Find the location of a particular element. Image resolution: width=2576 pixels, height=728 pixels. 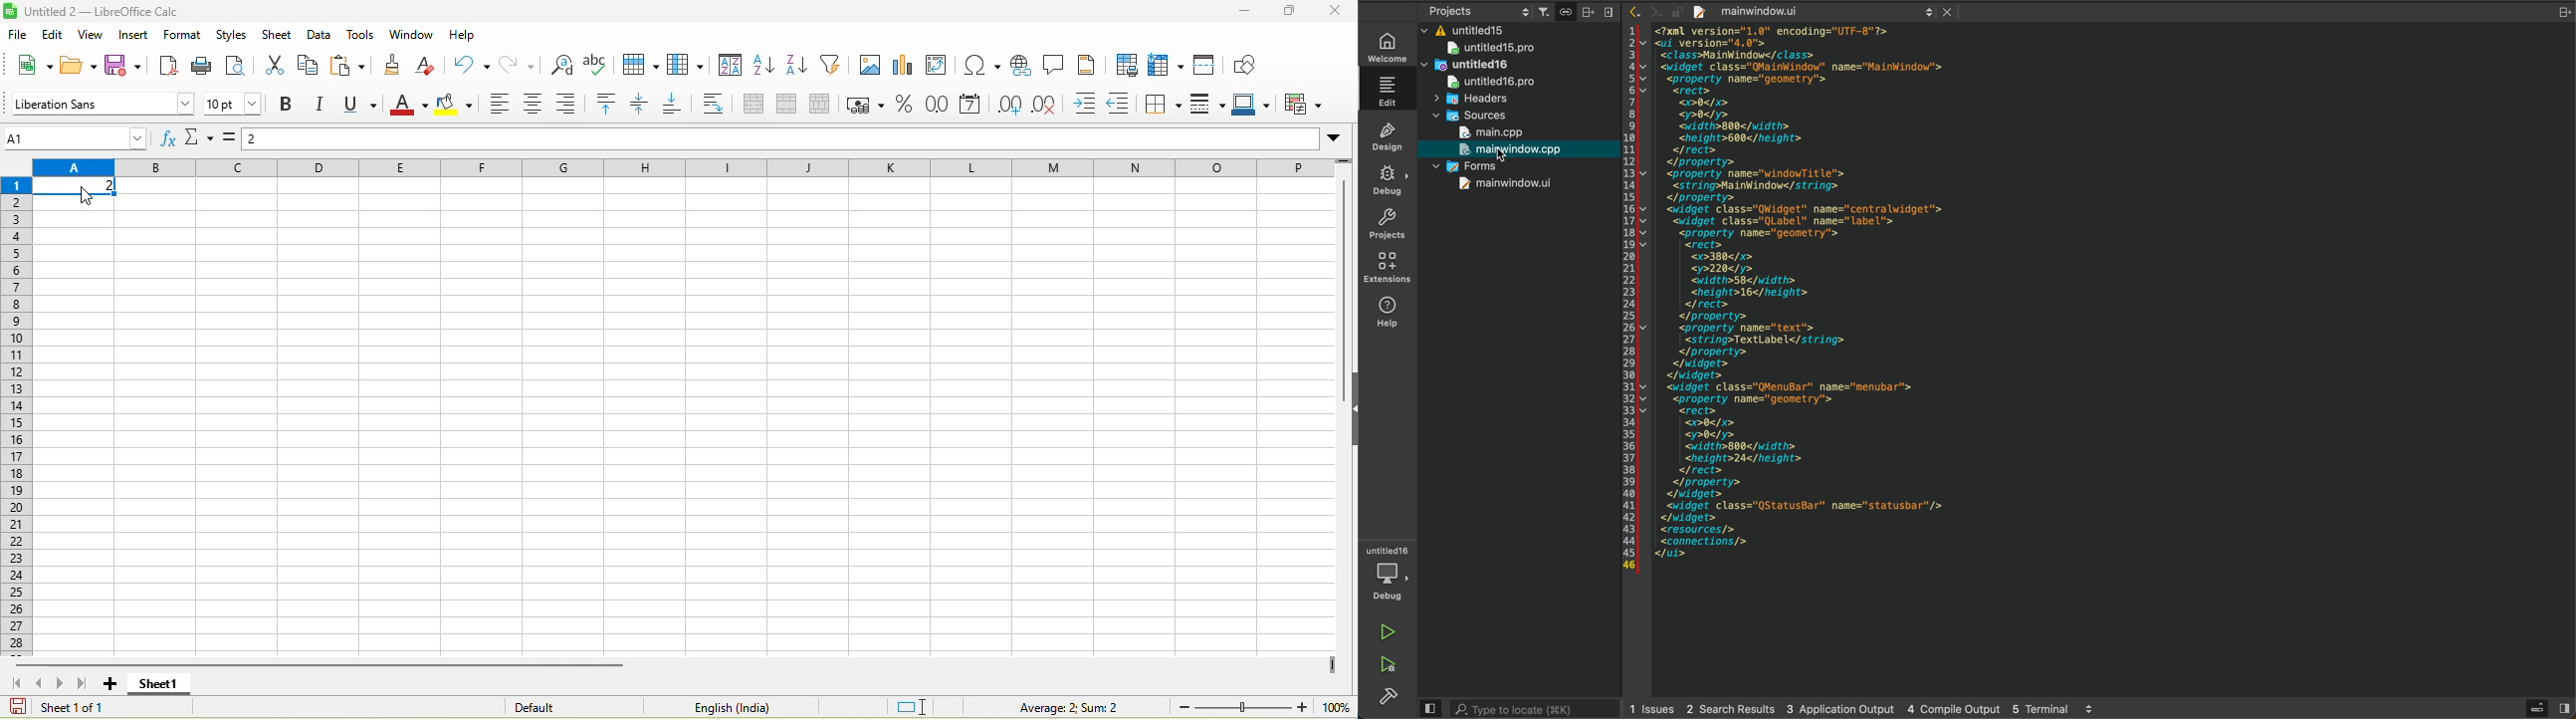

comment is located at coordinates (1058, 65).